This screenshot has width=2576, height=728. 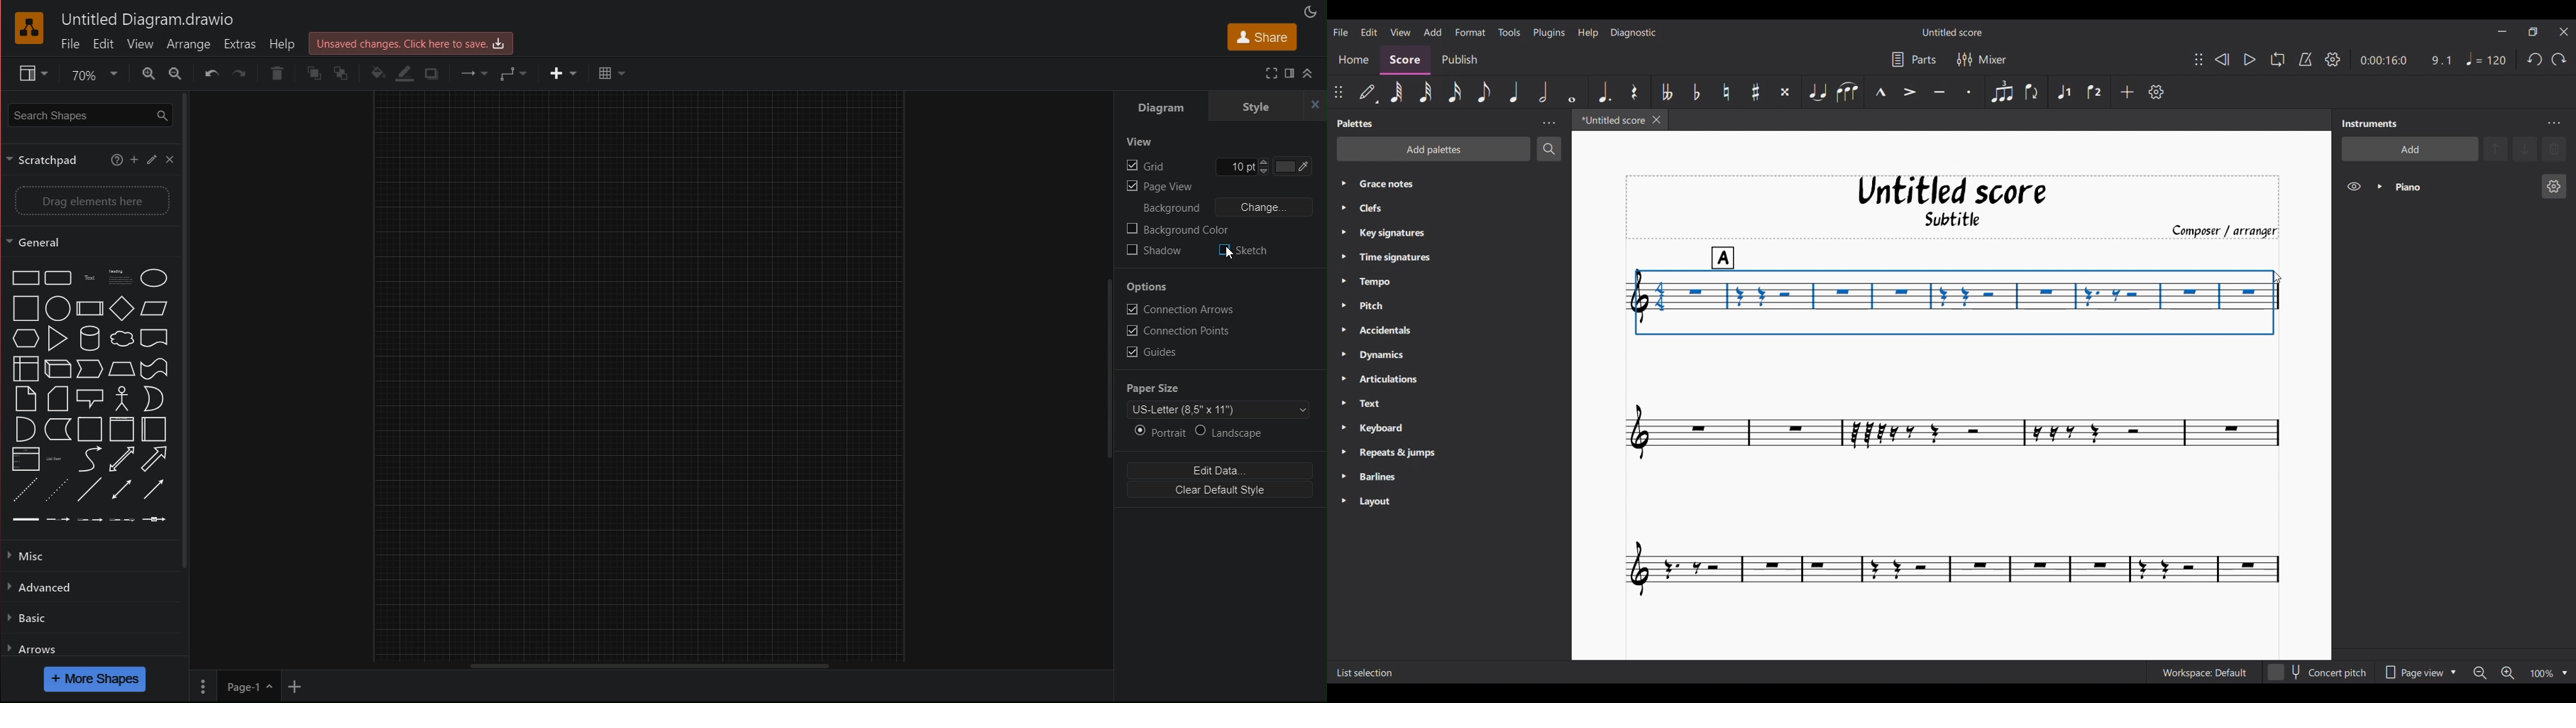 What do you see at coordinates (155, 369) in the screenshot?
I see `tape` at bounding box center [155, 369].